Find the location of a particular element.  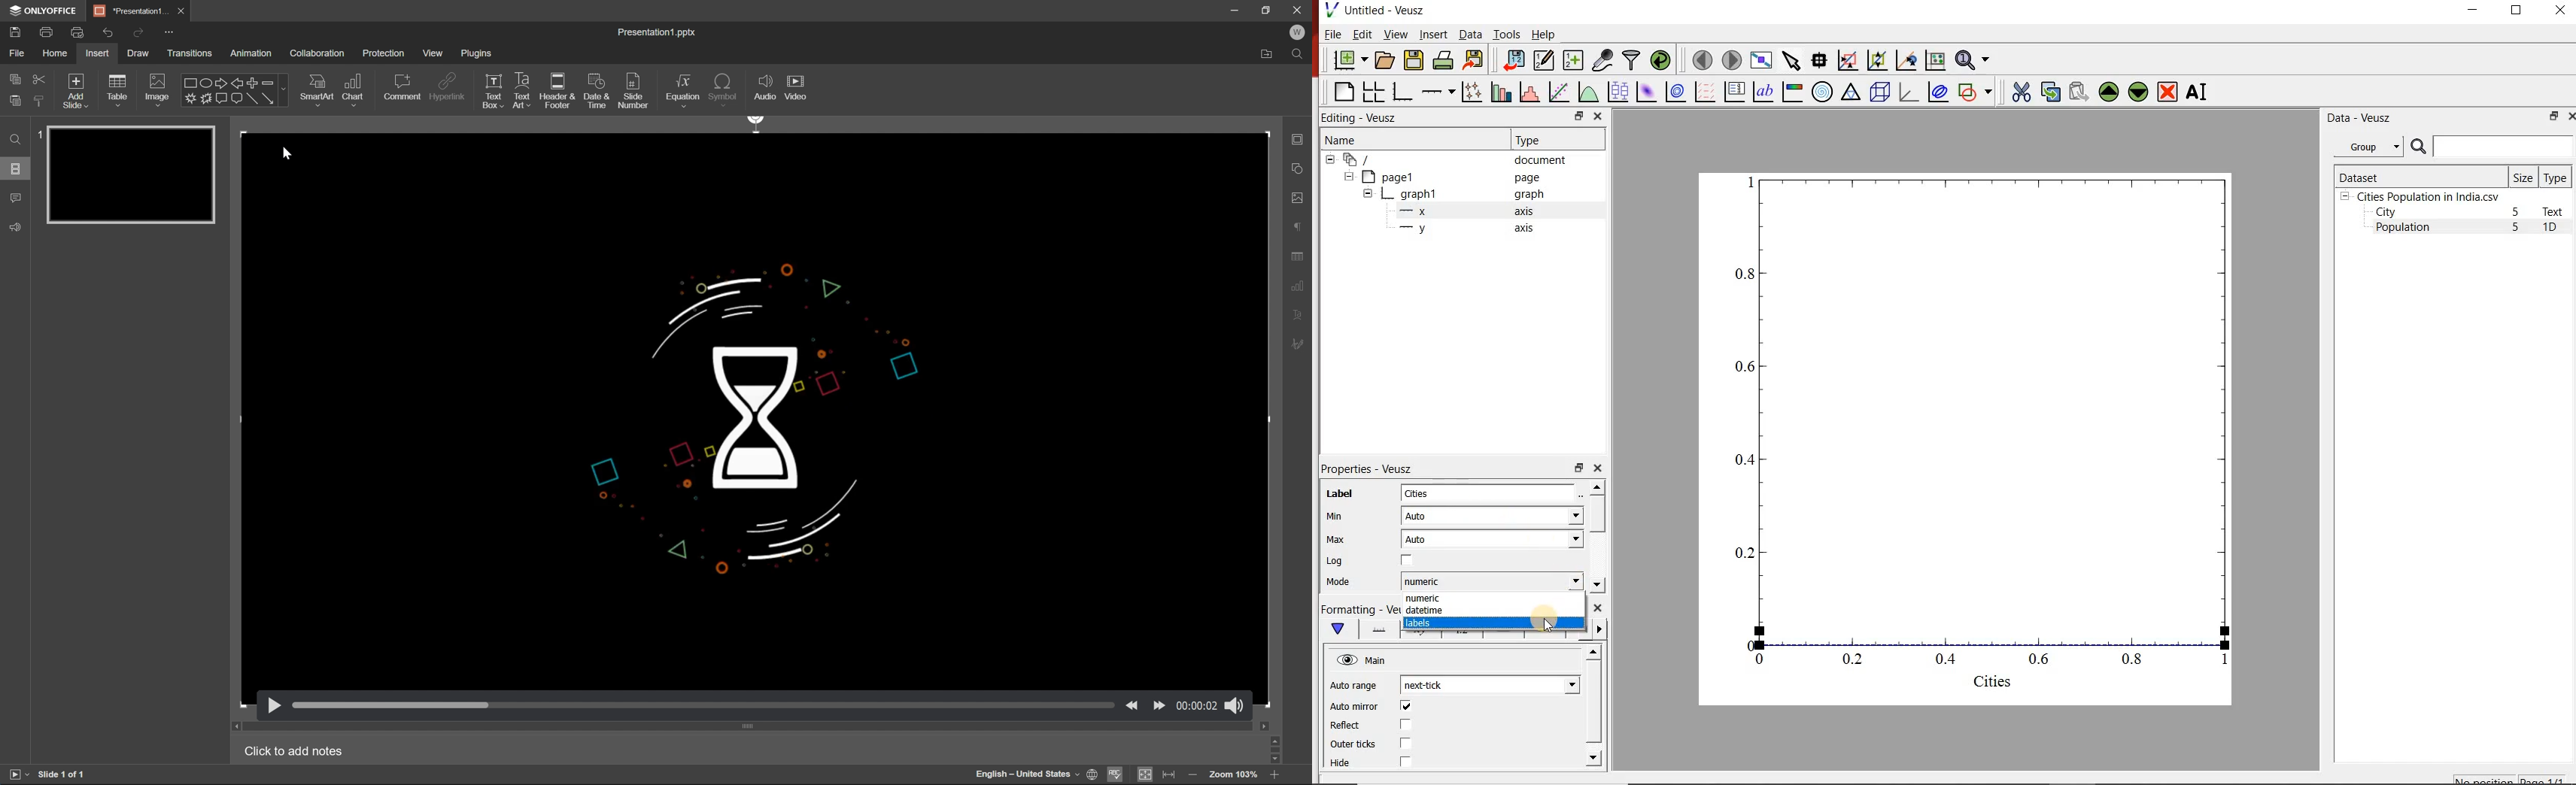

audio is located at coordinates (767, 88).